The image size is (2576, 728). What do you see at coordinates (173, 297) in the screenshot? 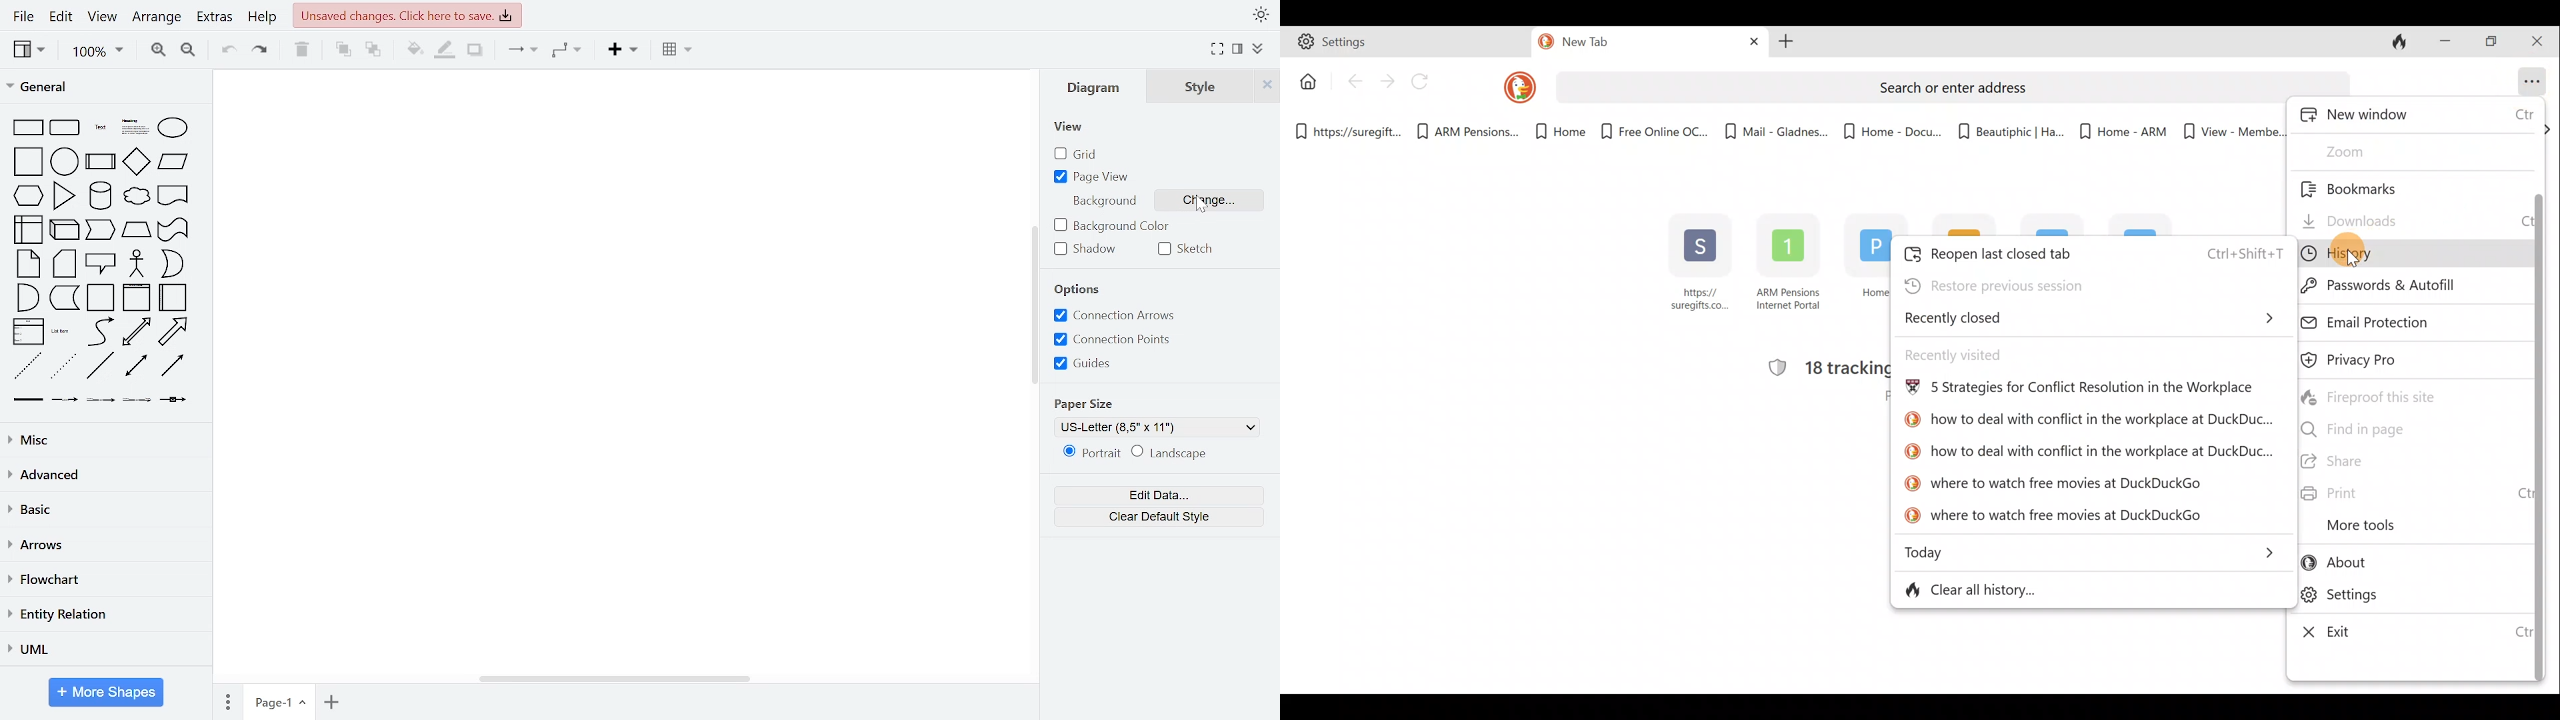
I see `general shapes` at bounding box center [173, 297].